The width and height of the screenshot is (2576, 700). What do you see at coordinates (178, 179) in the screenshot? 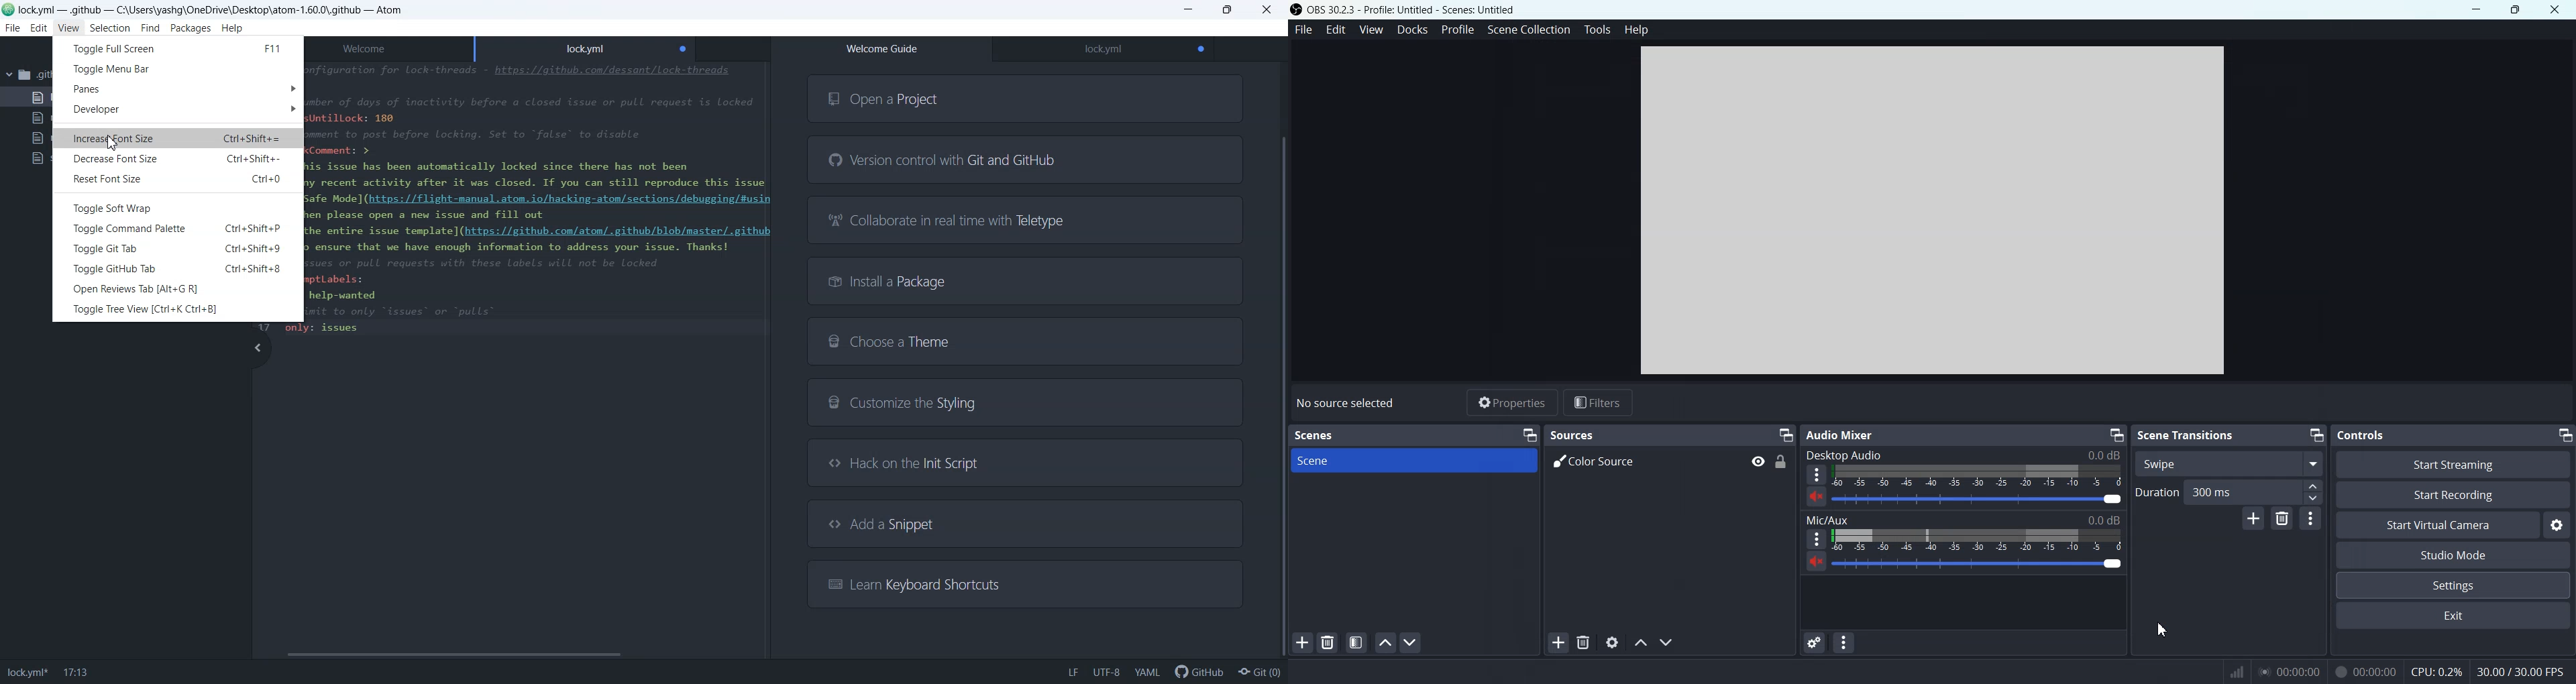
I see `Reset font size` at bounding box center [178, 179].